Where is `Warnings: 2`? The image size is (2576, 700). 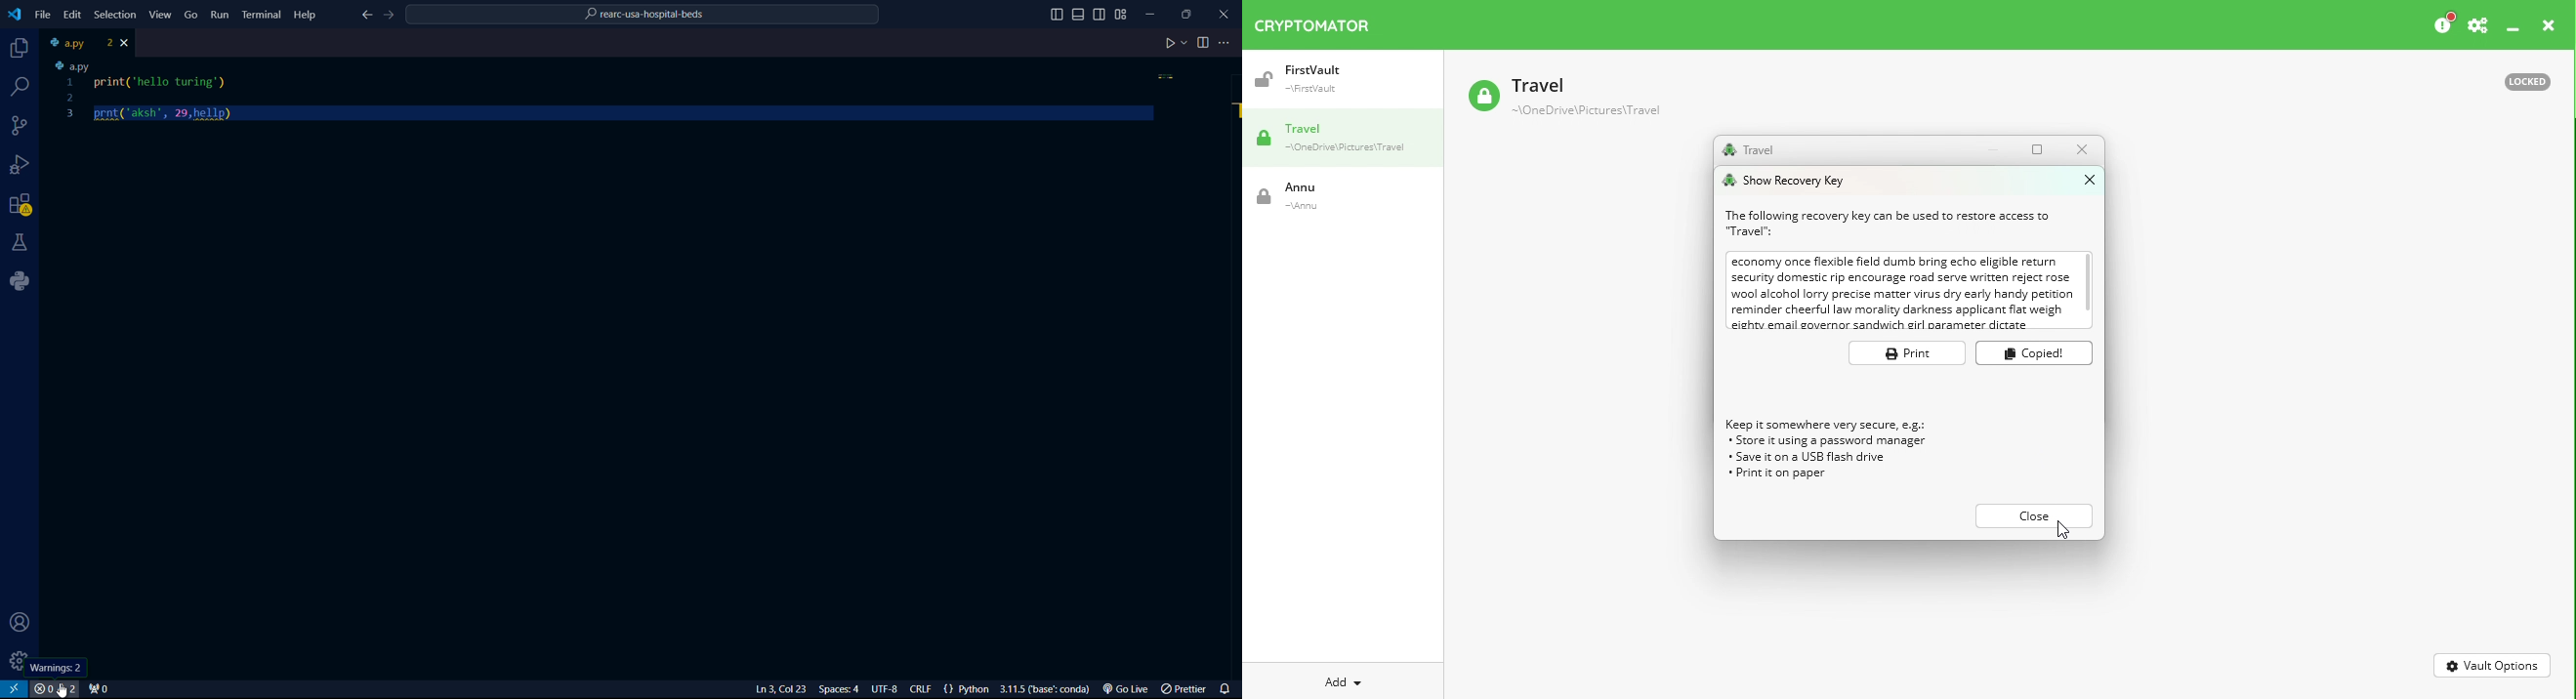 Warnings: 2 is located at coordinates (56, 665).